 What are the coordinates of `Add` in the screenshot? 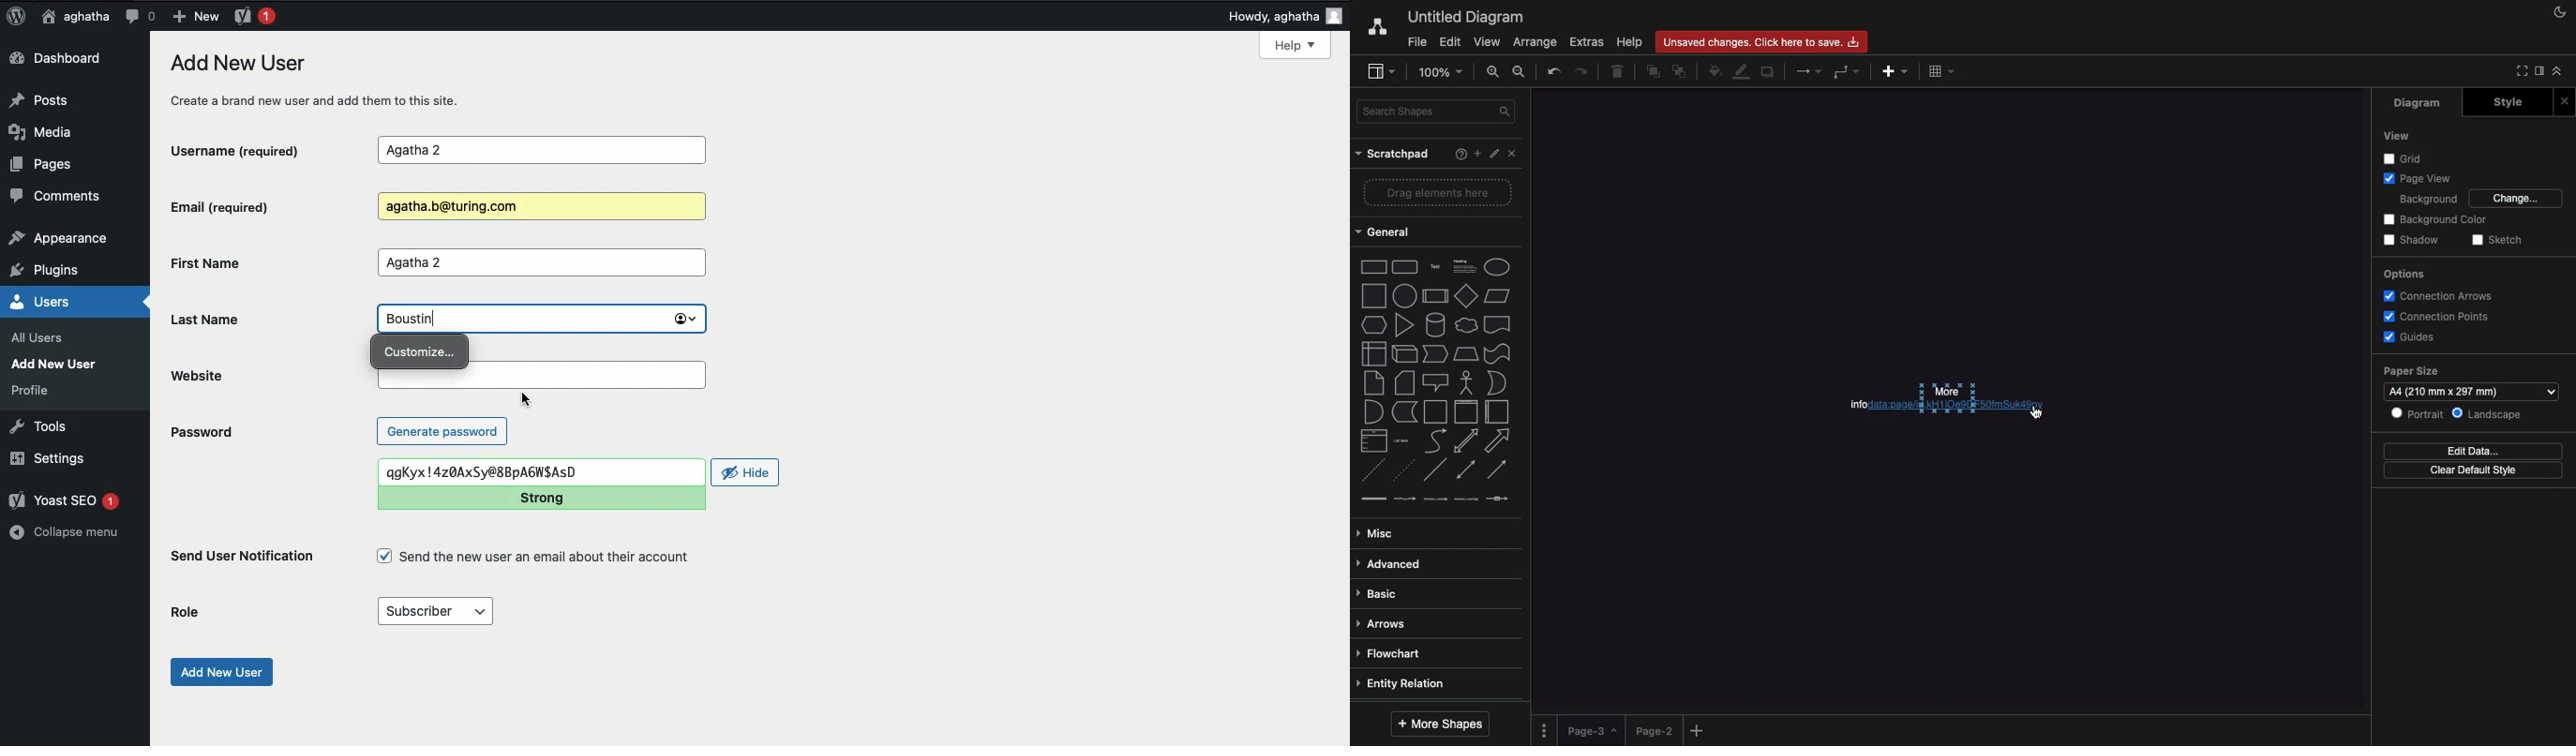 It's located at (1477, 152).